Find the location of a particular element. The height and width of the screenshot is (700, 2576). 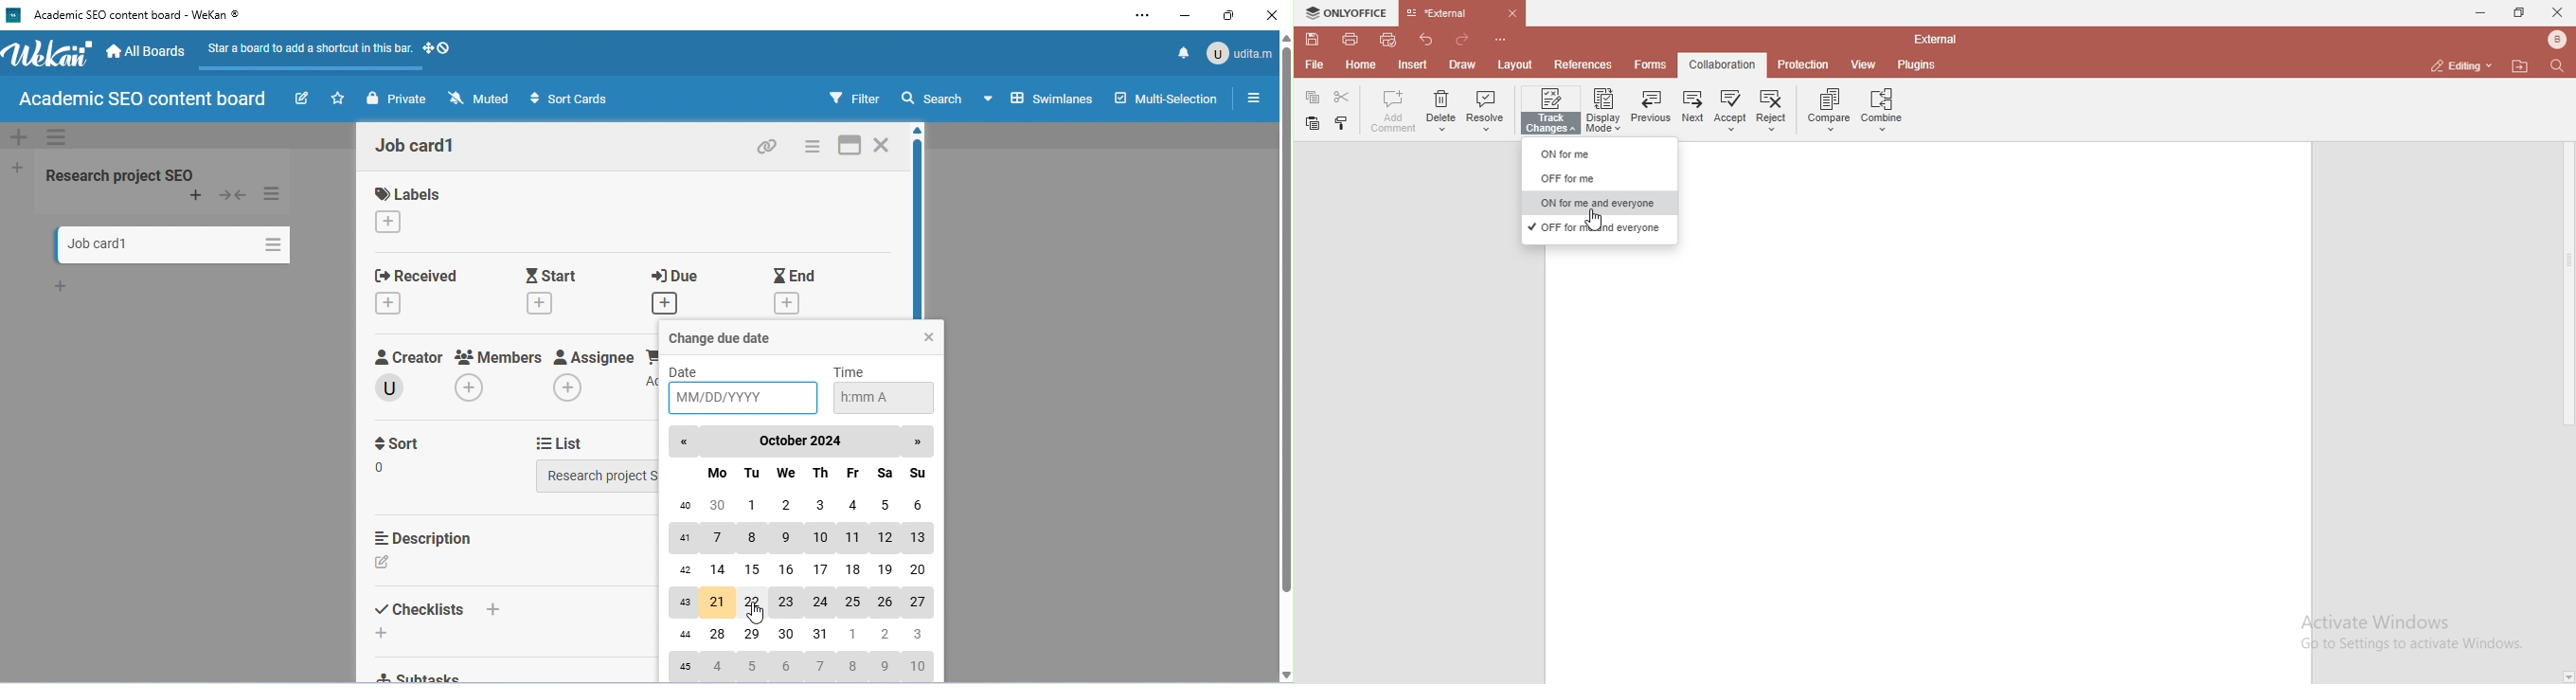

text cursor is located at coordinates (1593, 218).